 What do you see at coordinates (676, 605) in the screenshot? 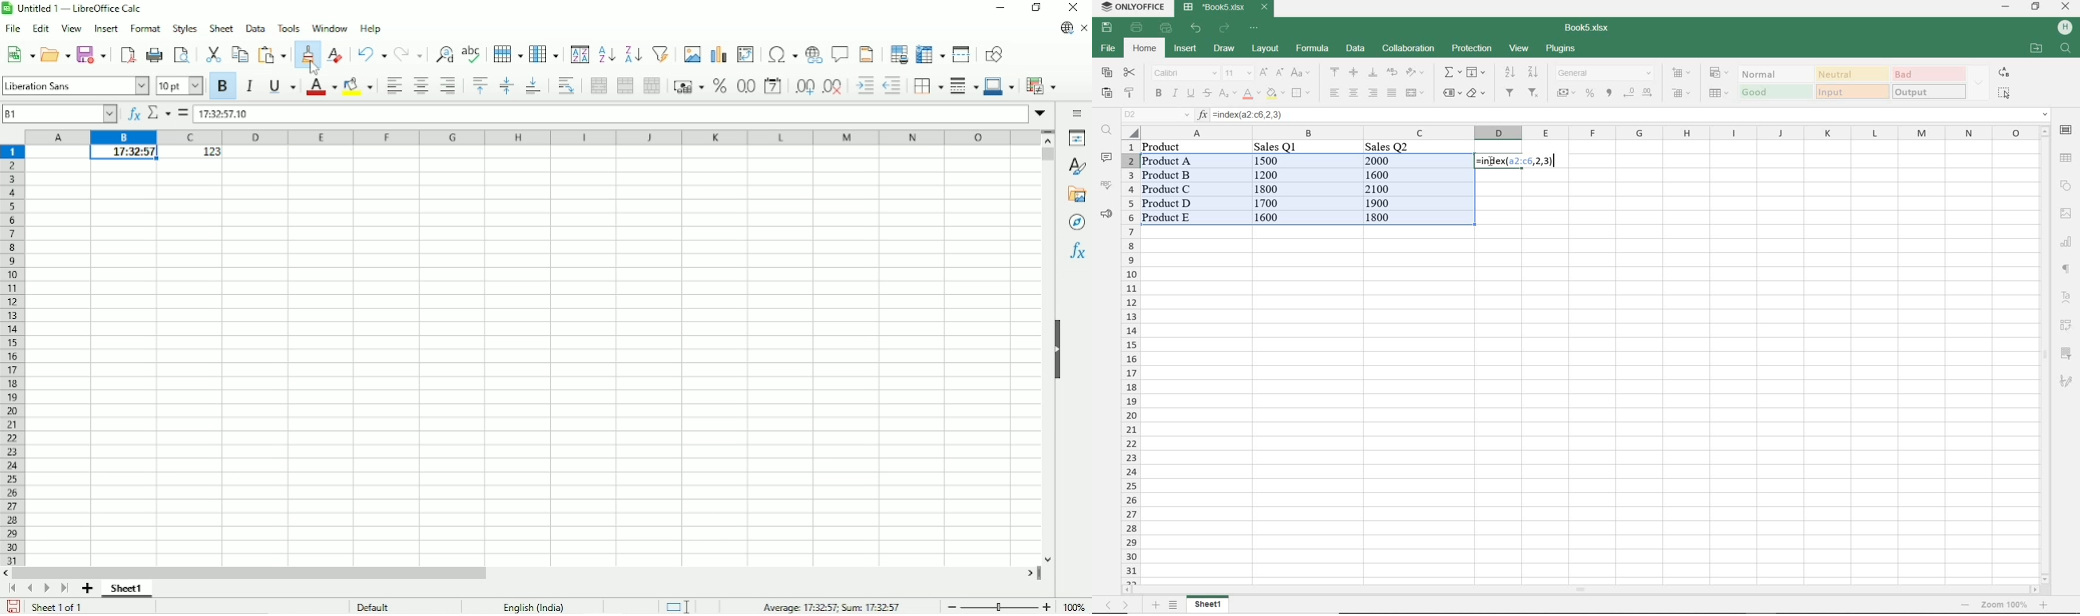
I see `Standard selection` at bounding box center [676, 605].